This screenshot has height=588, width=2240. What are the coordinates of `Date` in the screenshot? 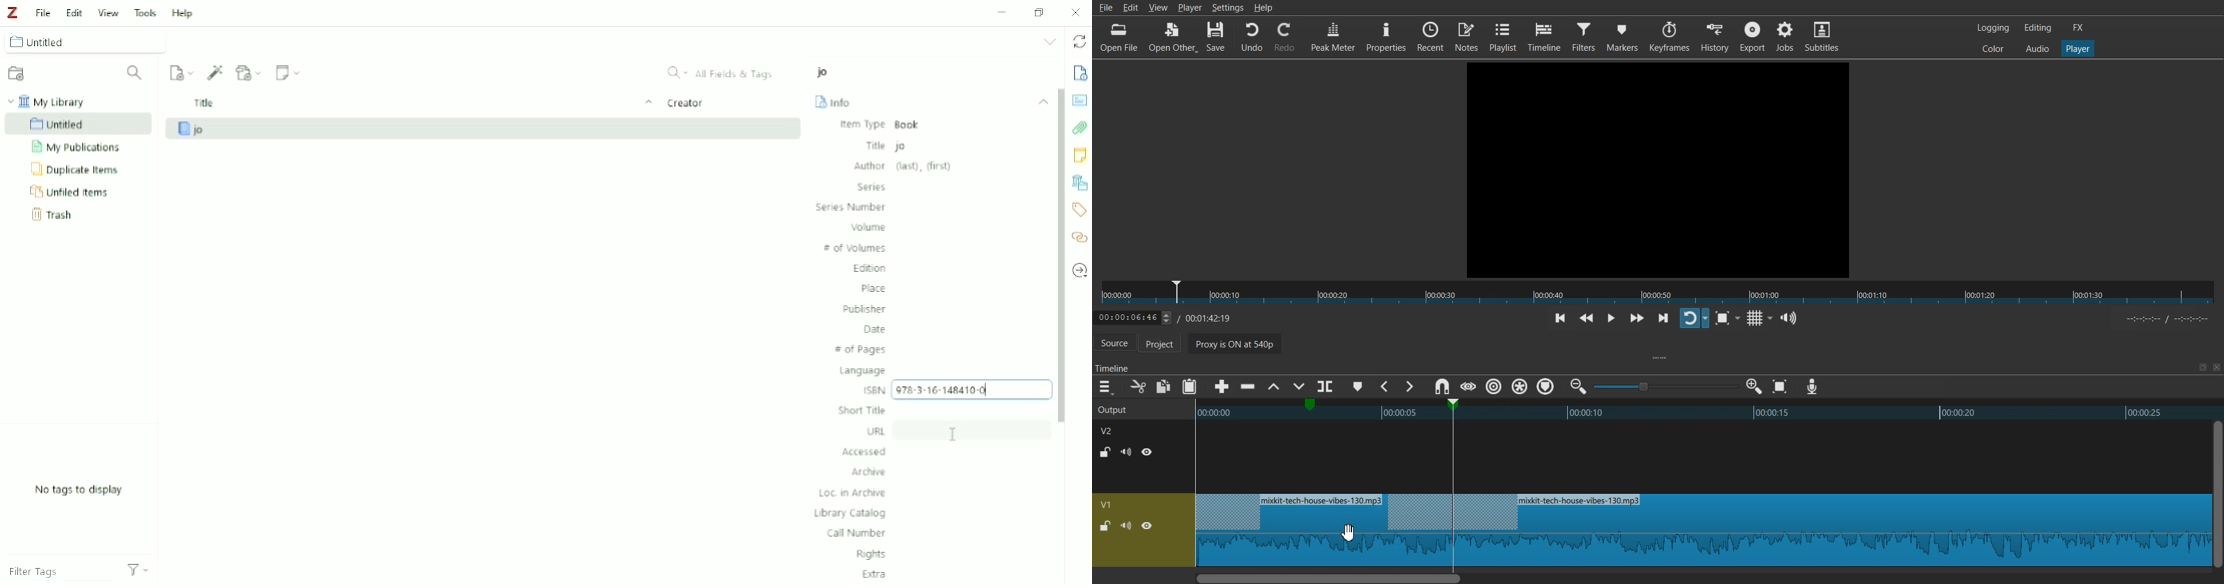 It's located at (872, 329).